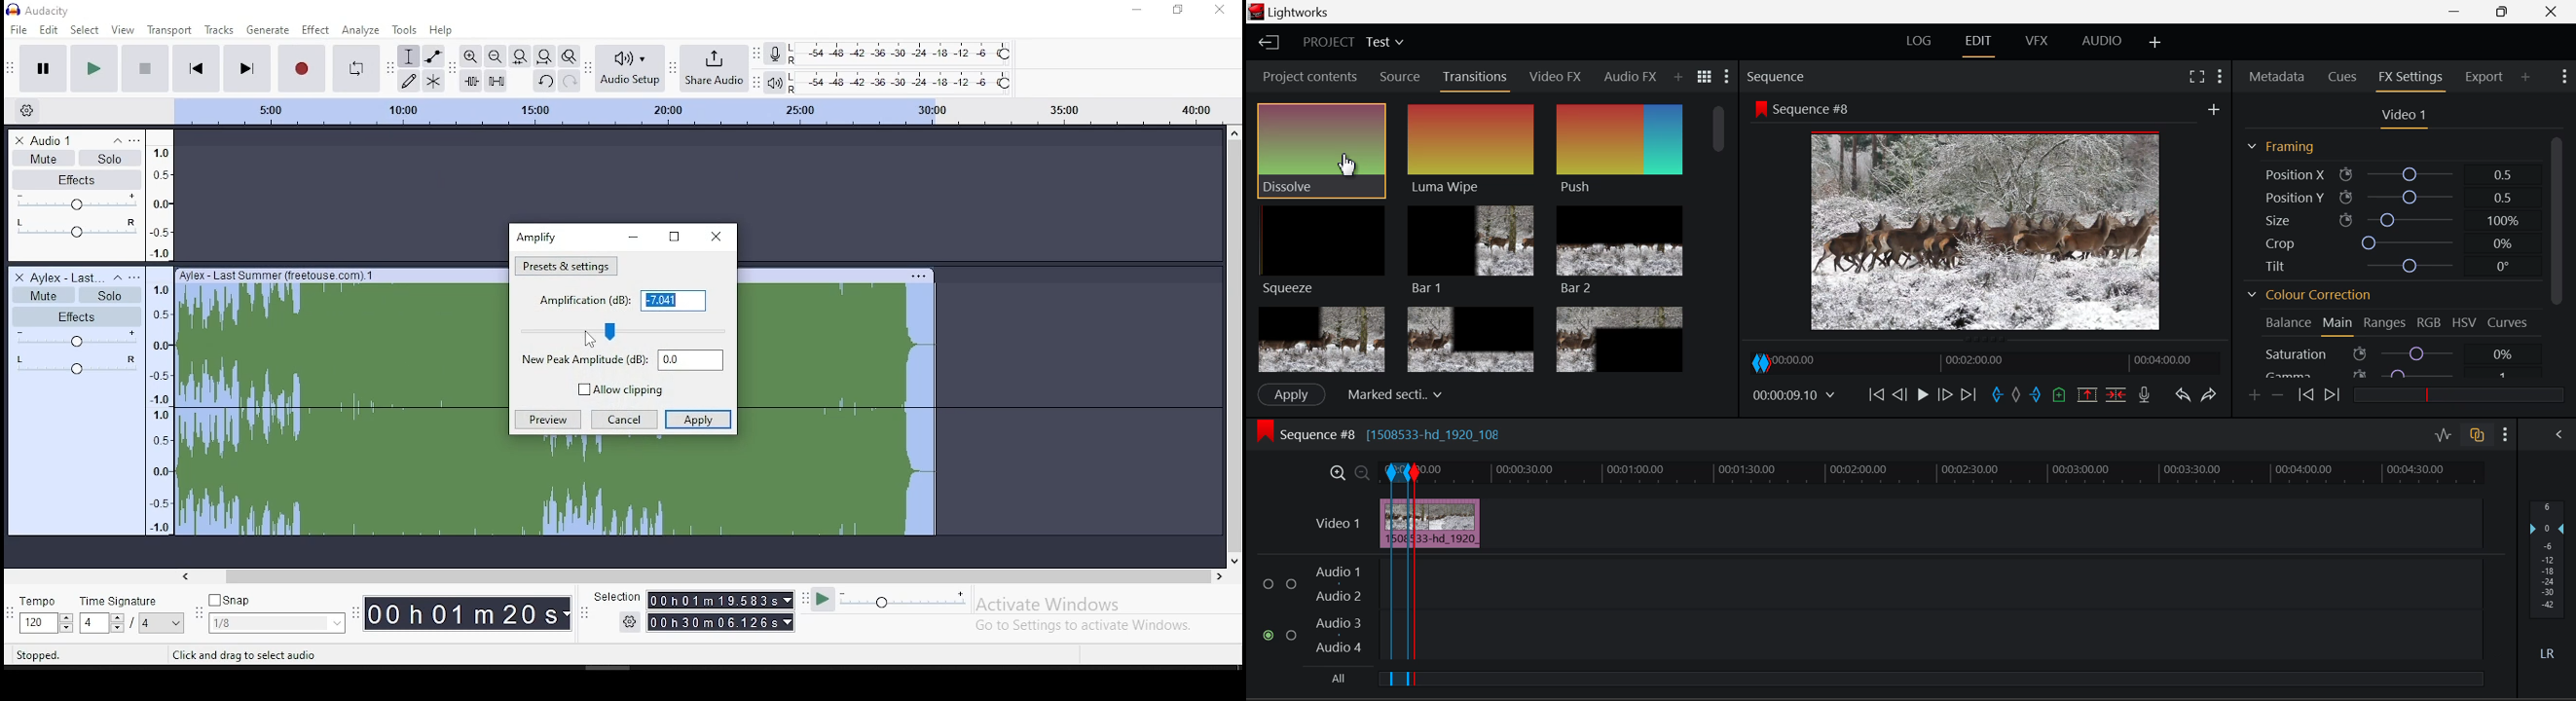 The height and width of the screenshot is (728, 2576). I want to click on scroll bar, so click(705, 575).